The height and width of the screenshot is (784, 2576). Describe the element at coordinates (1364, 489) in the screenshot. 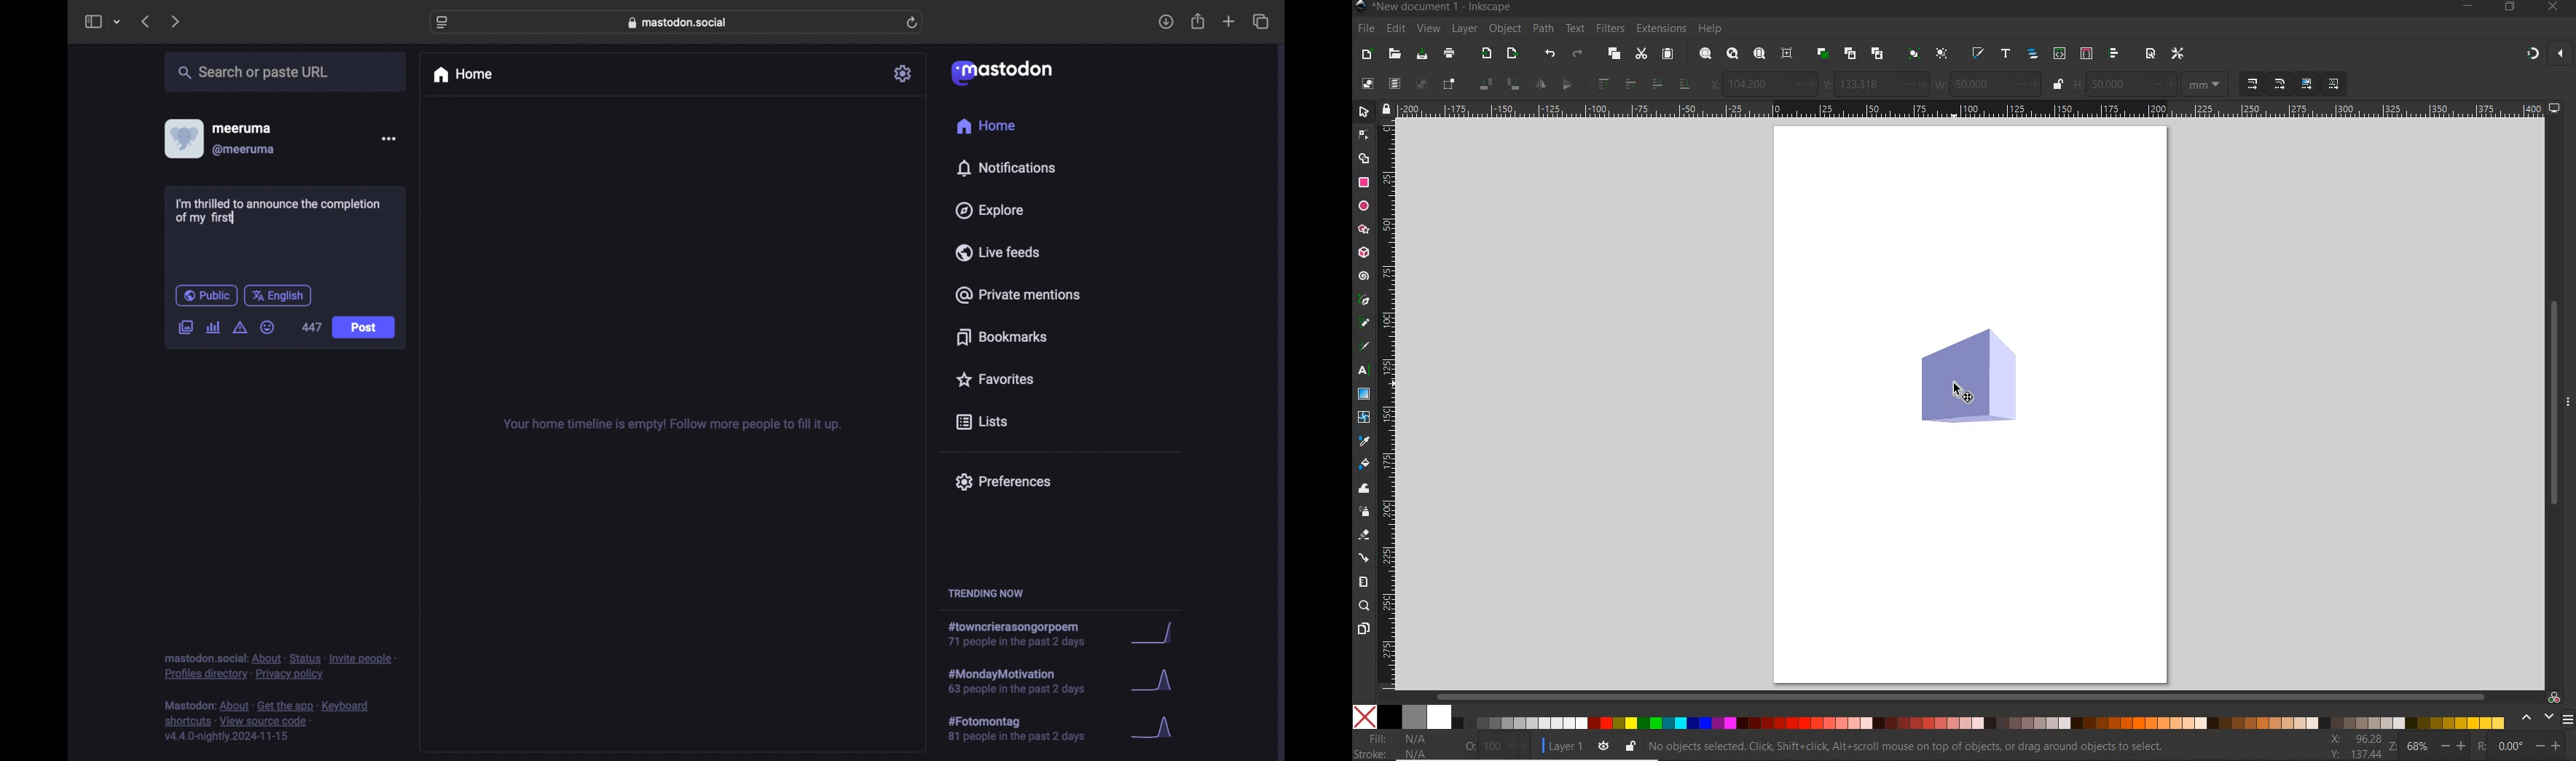

I see `tweak tool` at that location.